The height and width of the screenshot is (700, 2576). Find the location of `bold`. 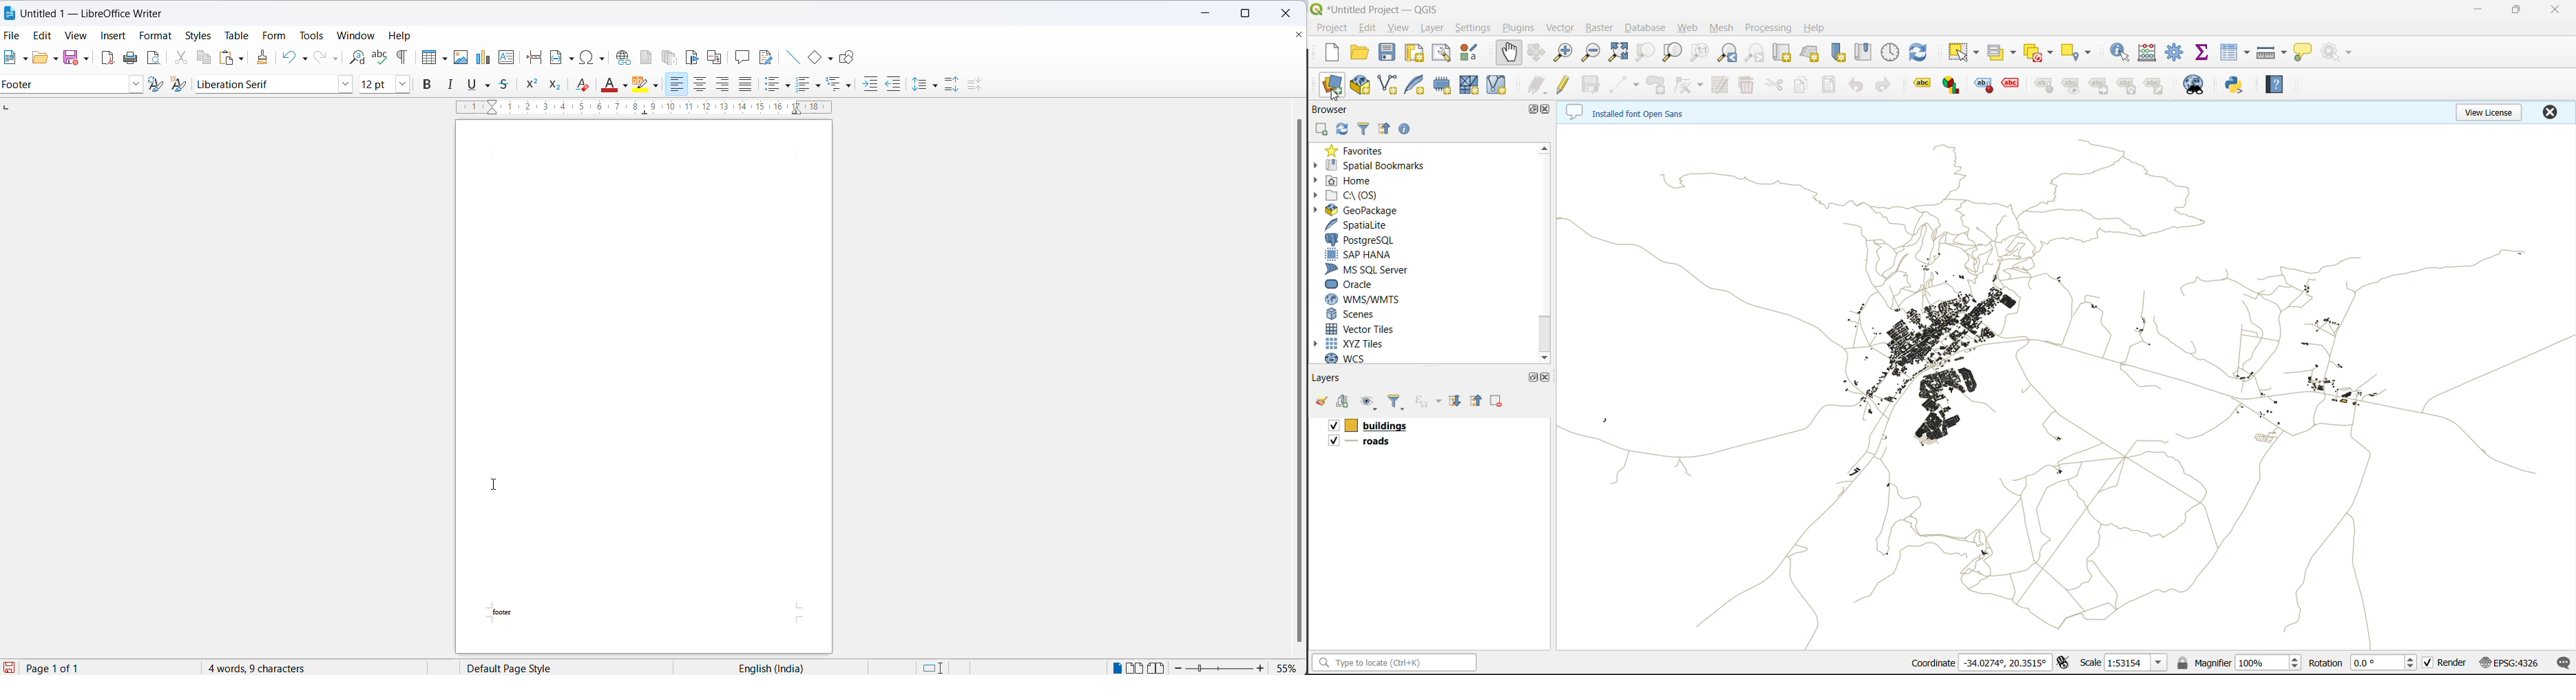

bold is located at coordinates (430, 85).